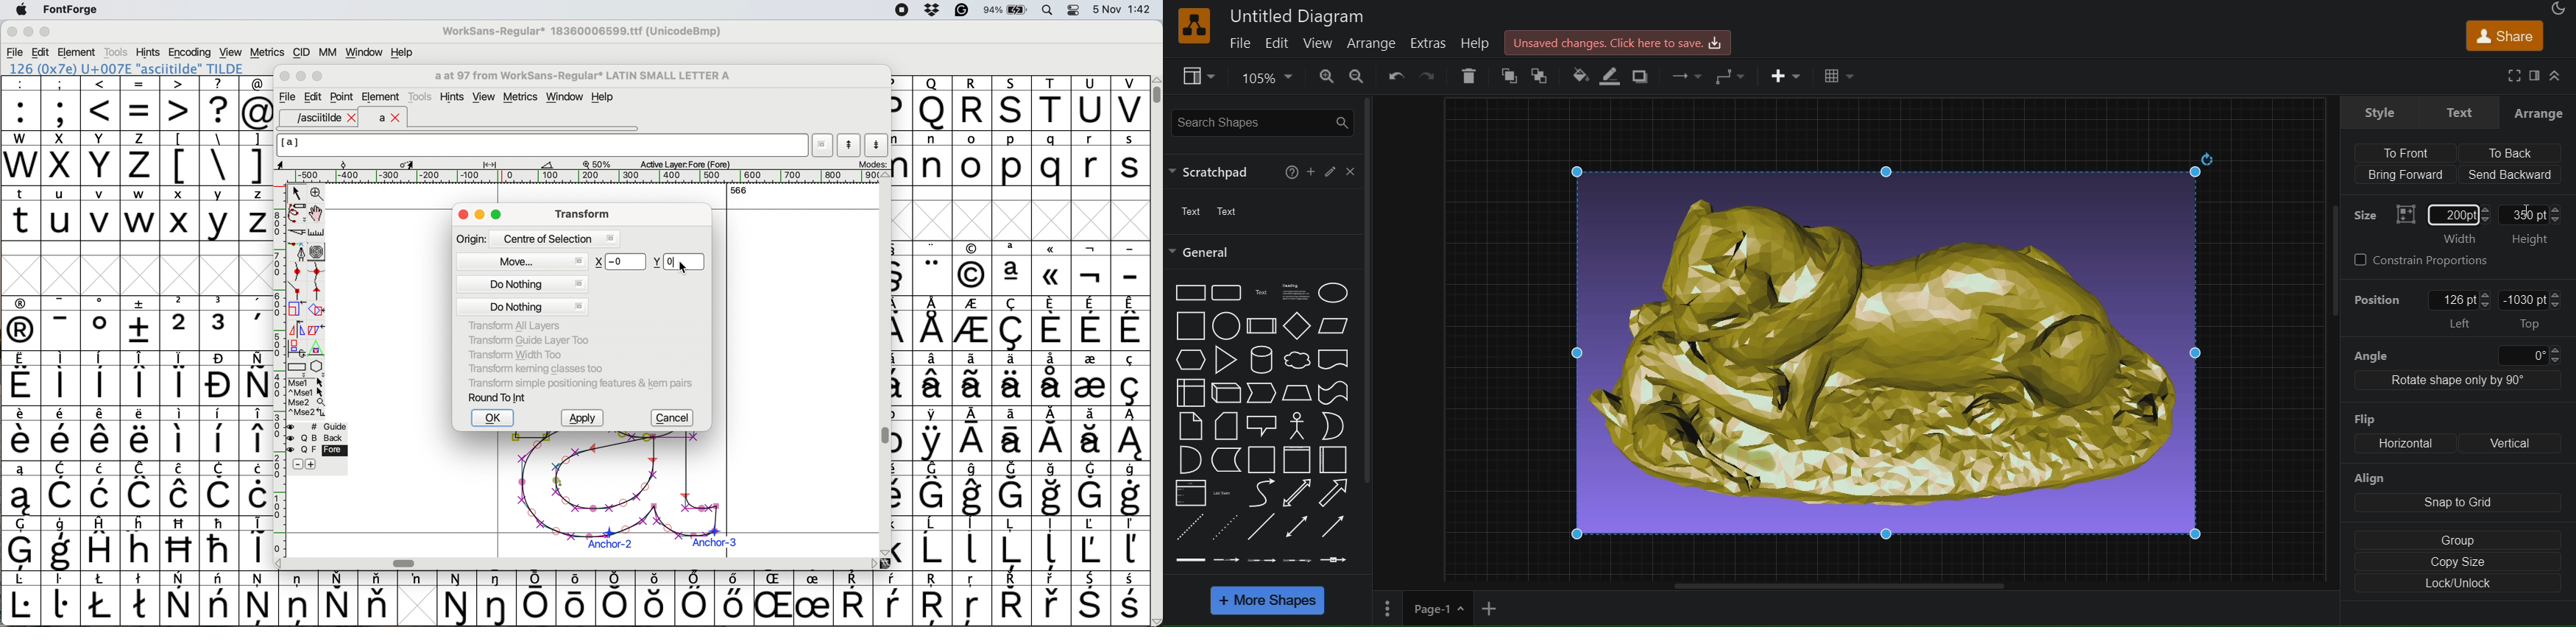 The width and height of the screenshot is (2576, 644). I want to click on symbol, so click(1052, 323).